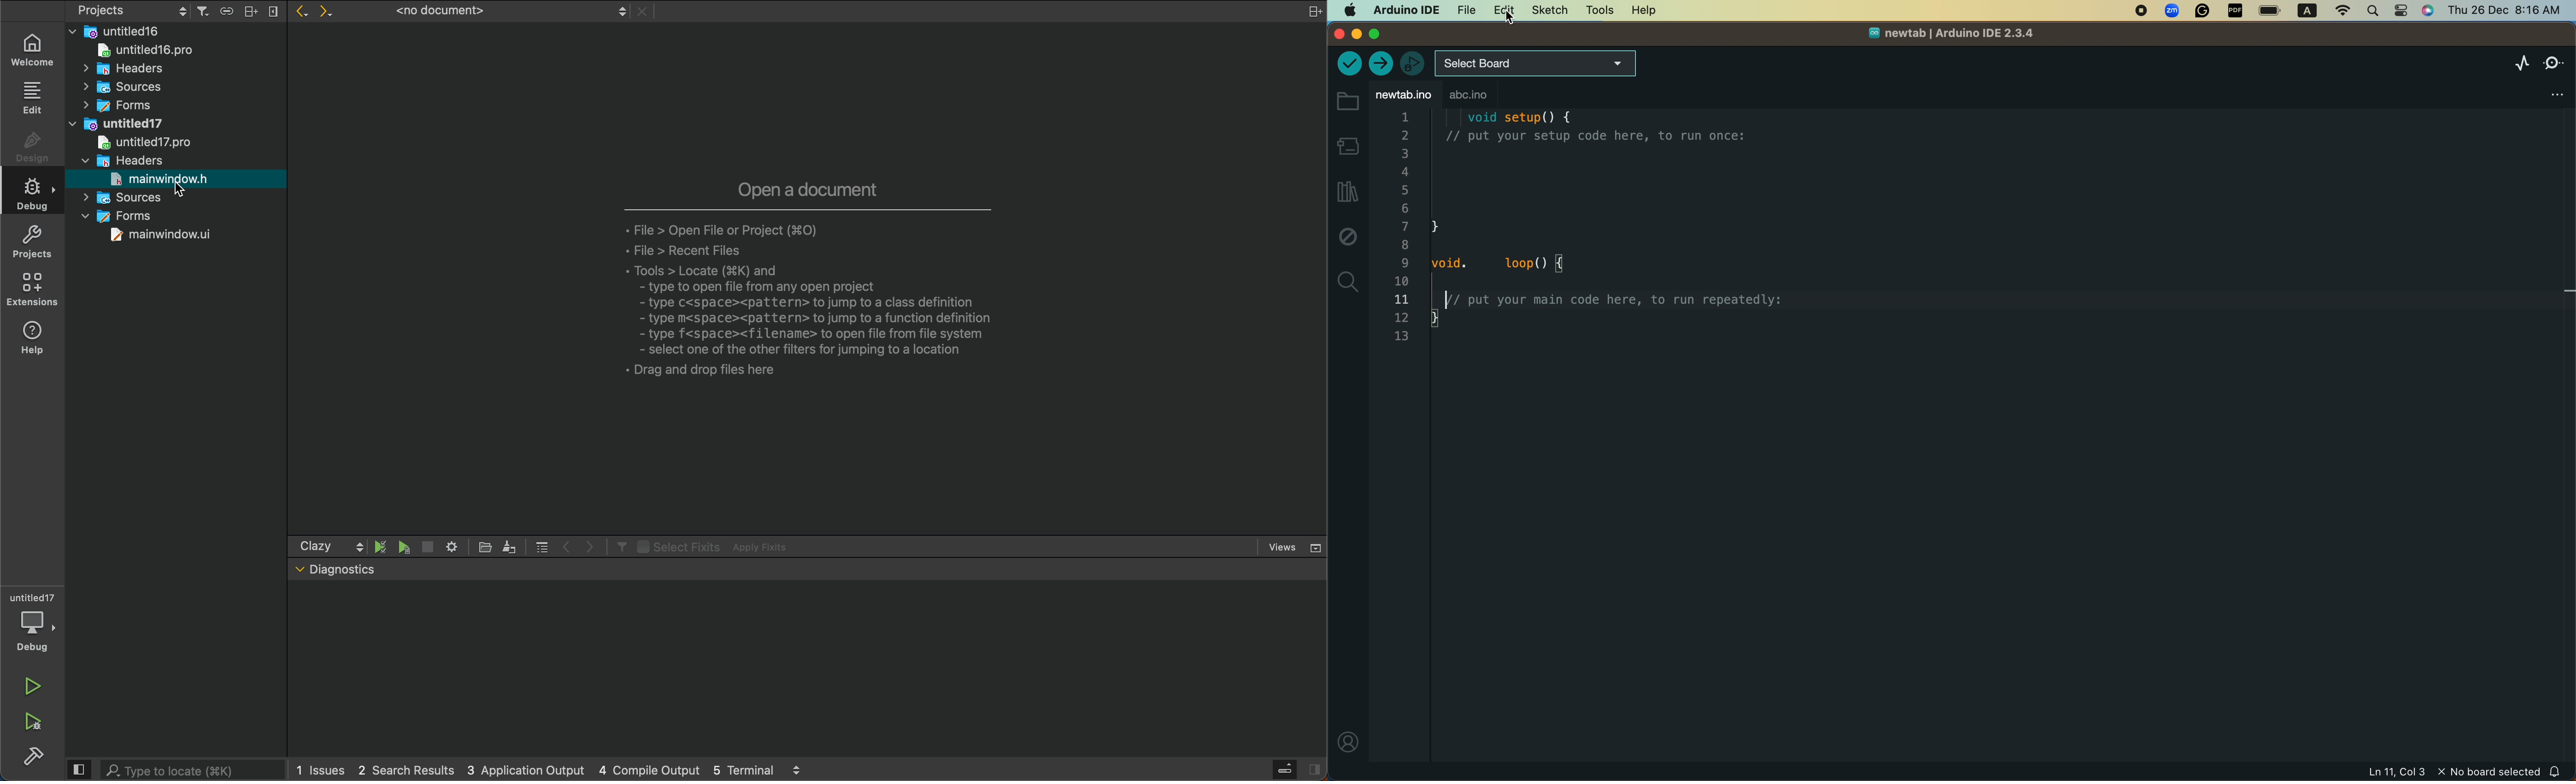  What do you see at coordinates (164, 236) in the screenshot?
I see `mainwindow.ui` at bounding box center [164, 236].